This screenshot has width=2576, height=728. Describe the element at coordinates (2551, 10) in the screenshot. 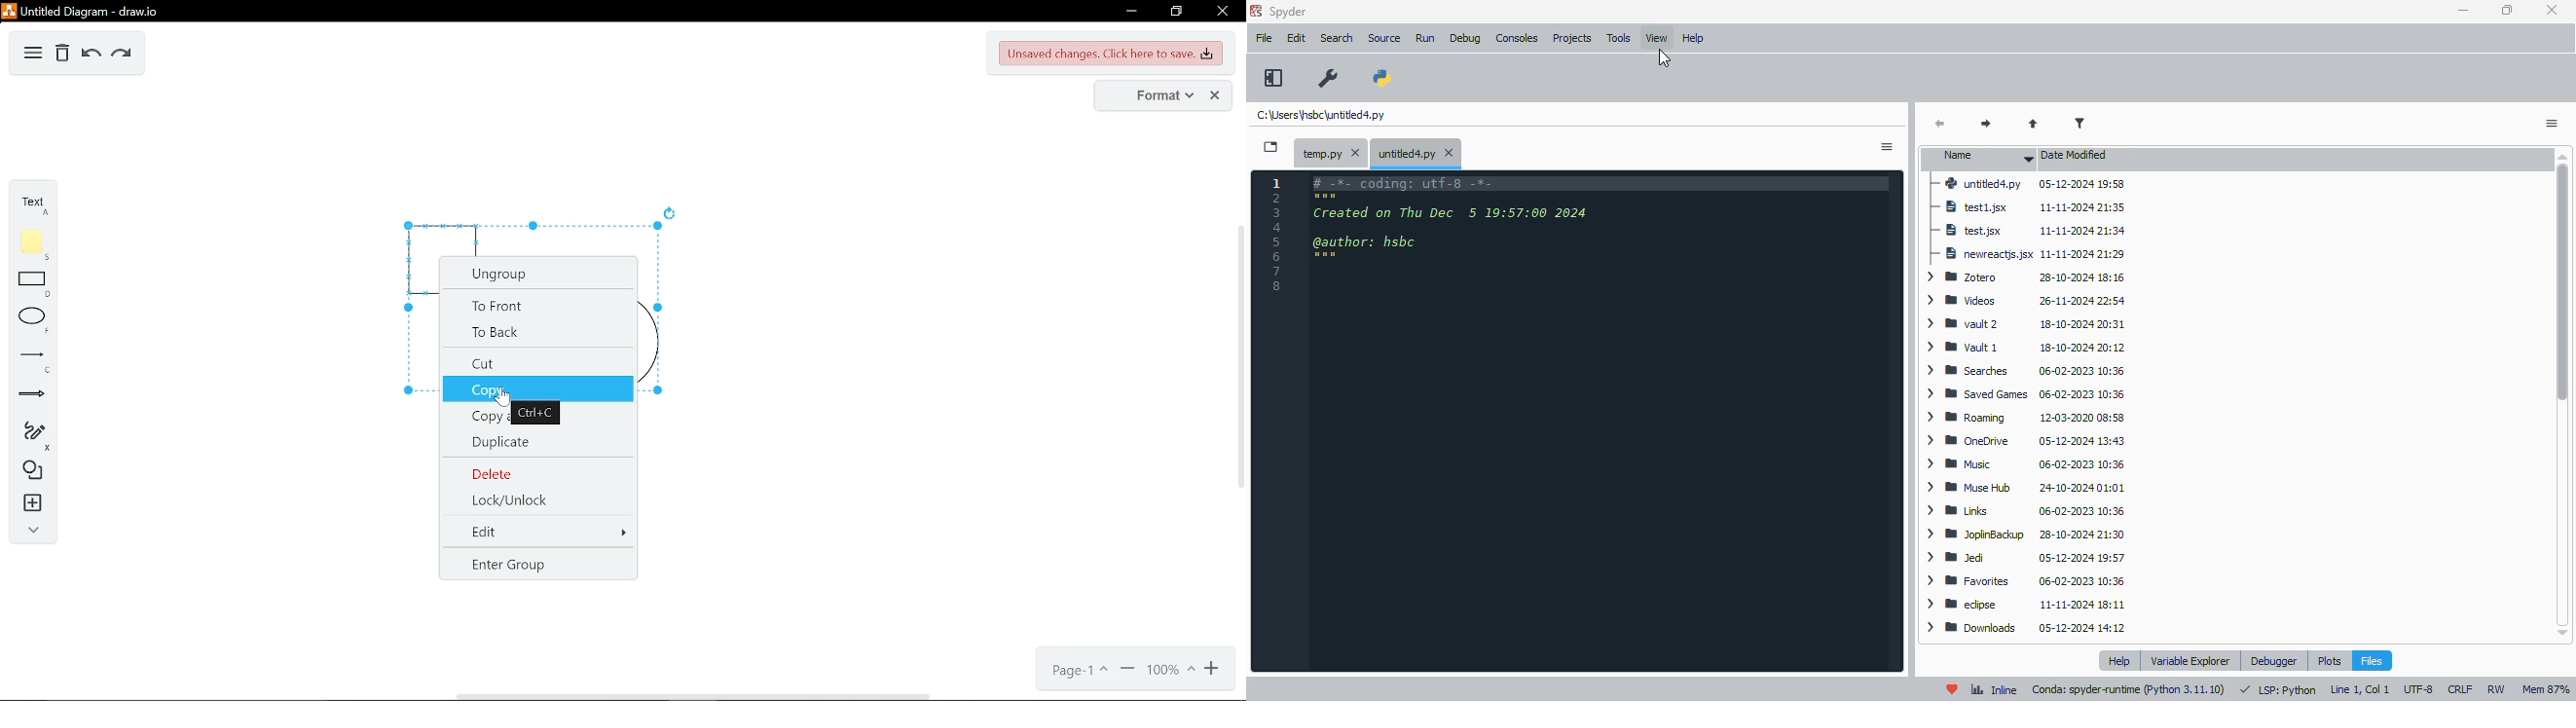

I see `close` at that location.